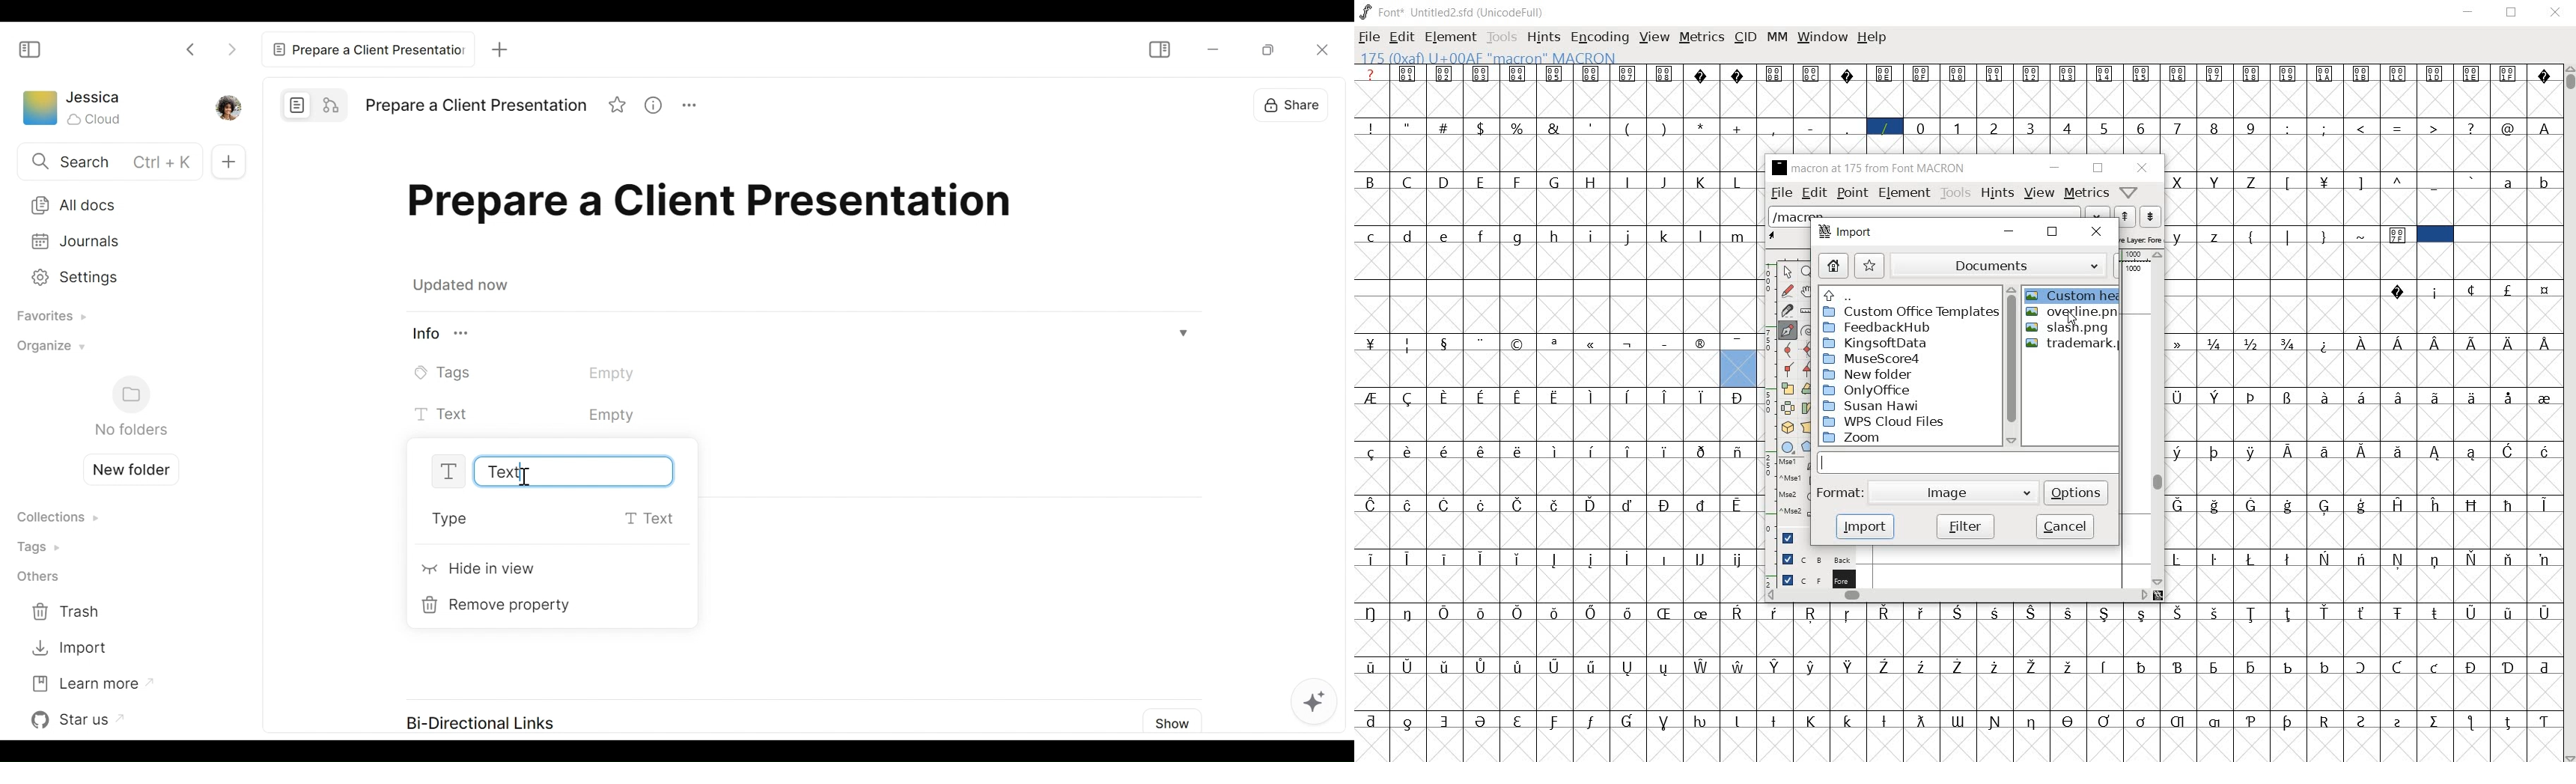 Image resolution: width=2576 pixels, height=784 pixels. Describe the element at coordinates (1592, 73) in the screenshot. I see `Symbol` at that location.